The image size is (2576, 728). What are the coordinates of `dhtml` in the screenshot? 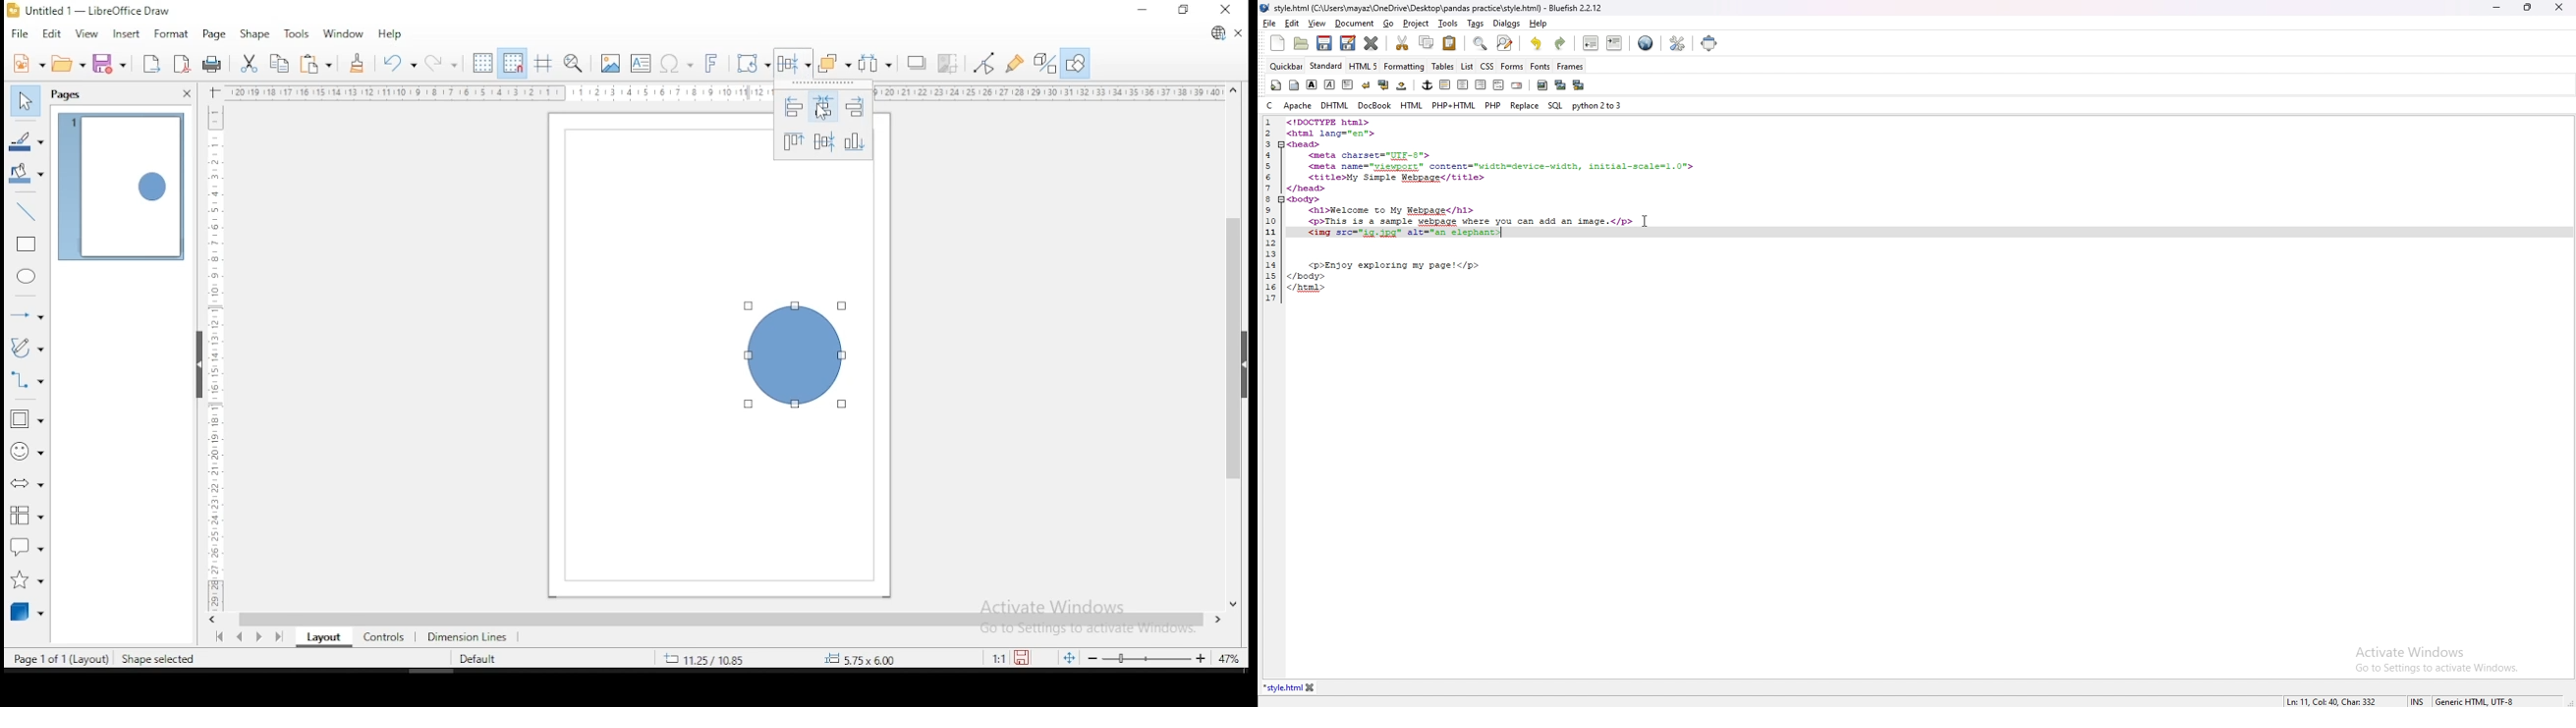 It's located at (1335, 106).